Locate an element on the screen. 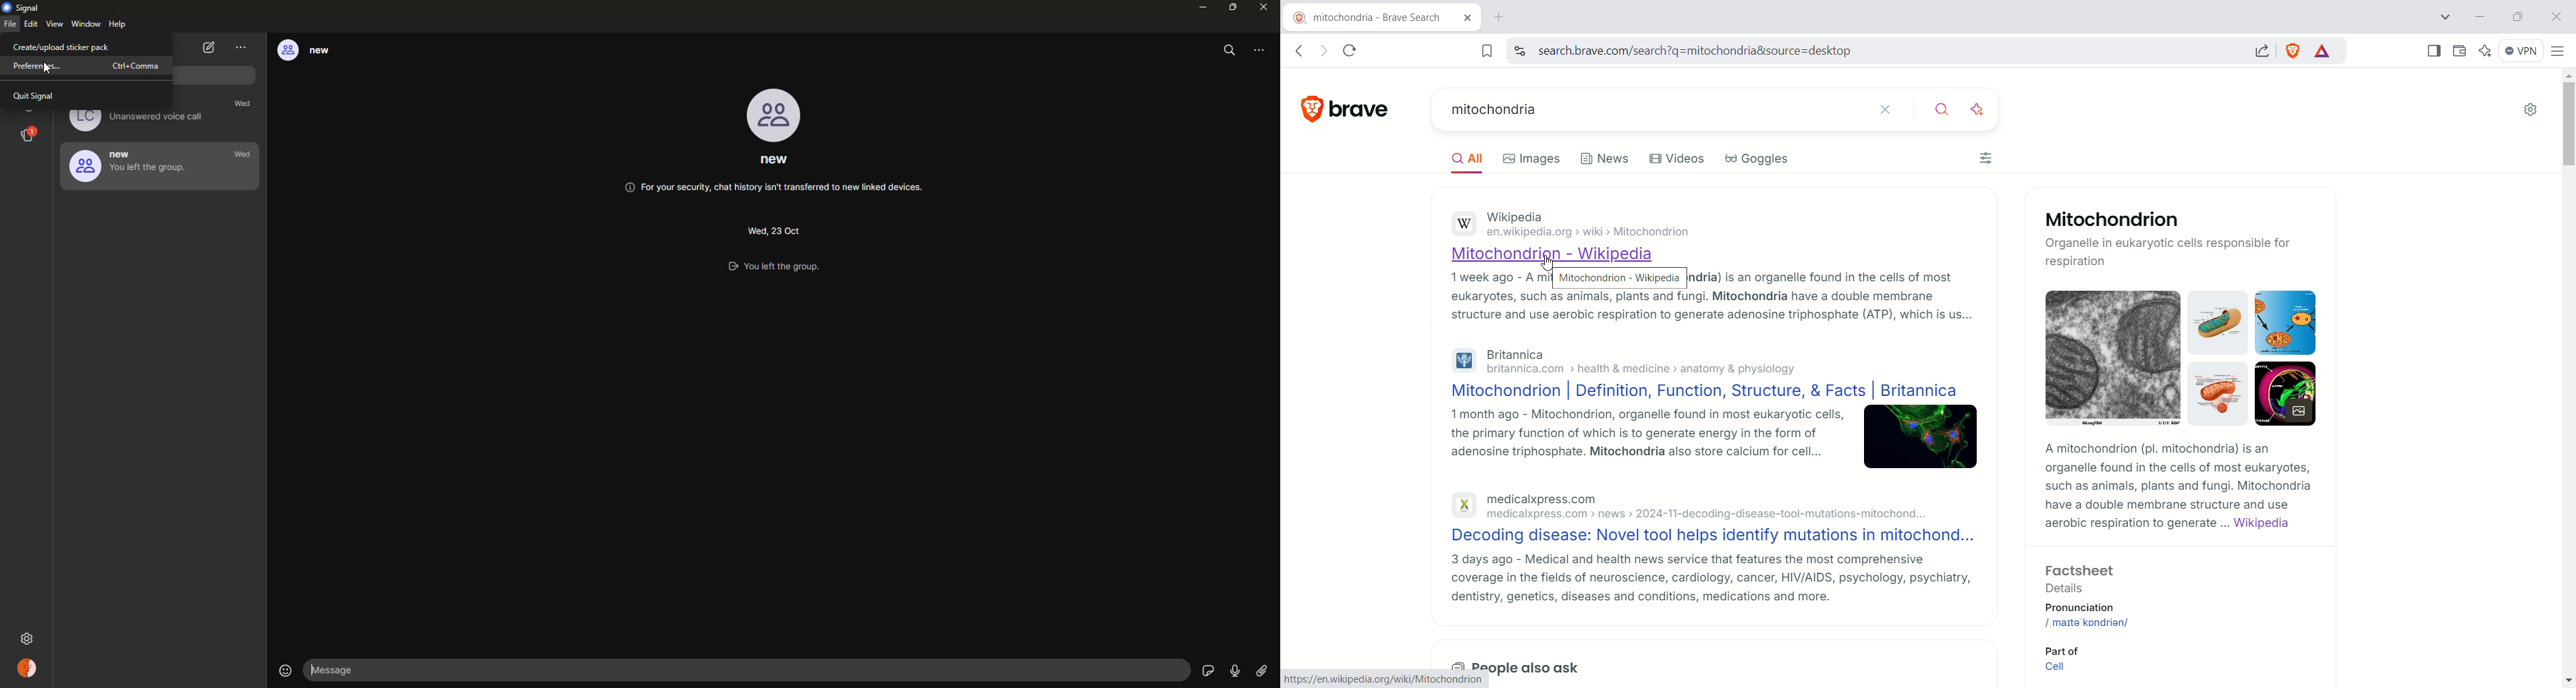  goggles is located at coordinates (1757, 159).